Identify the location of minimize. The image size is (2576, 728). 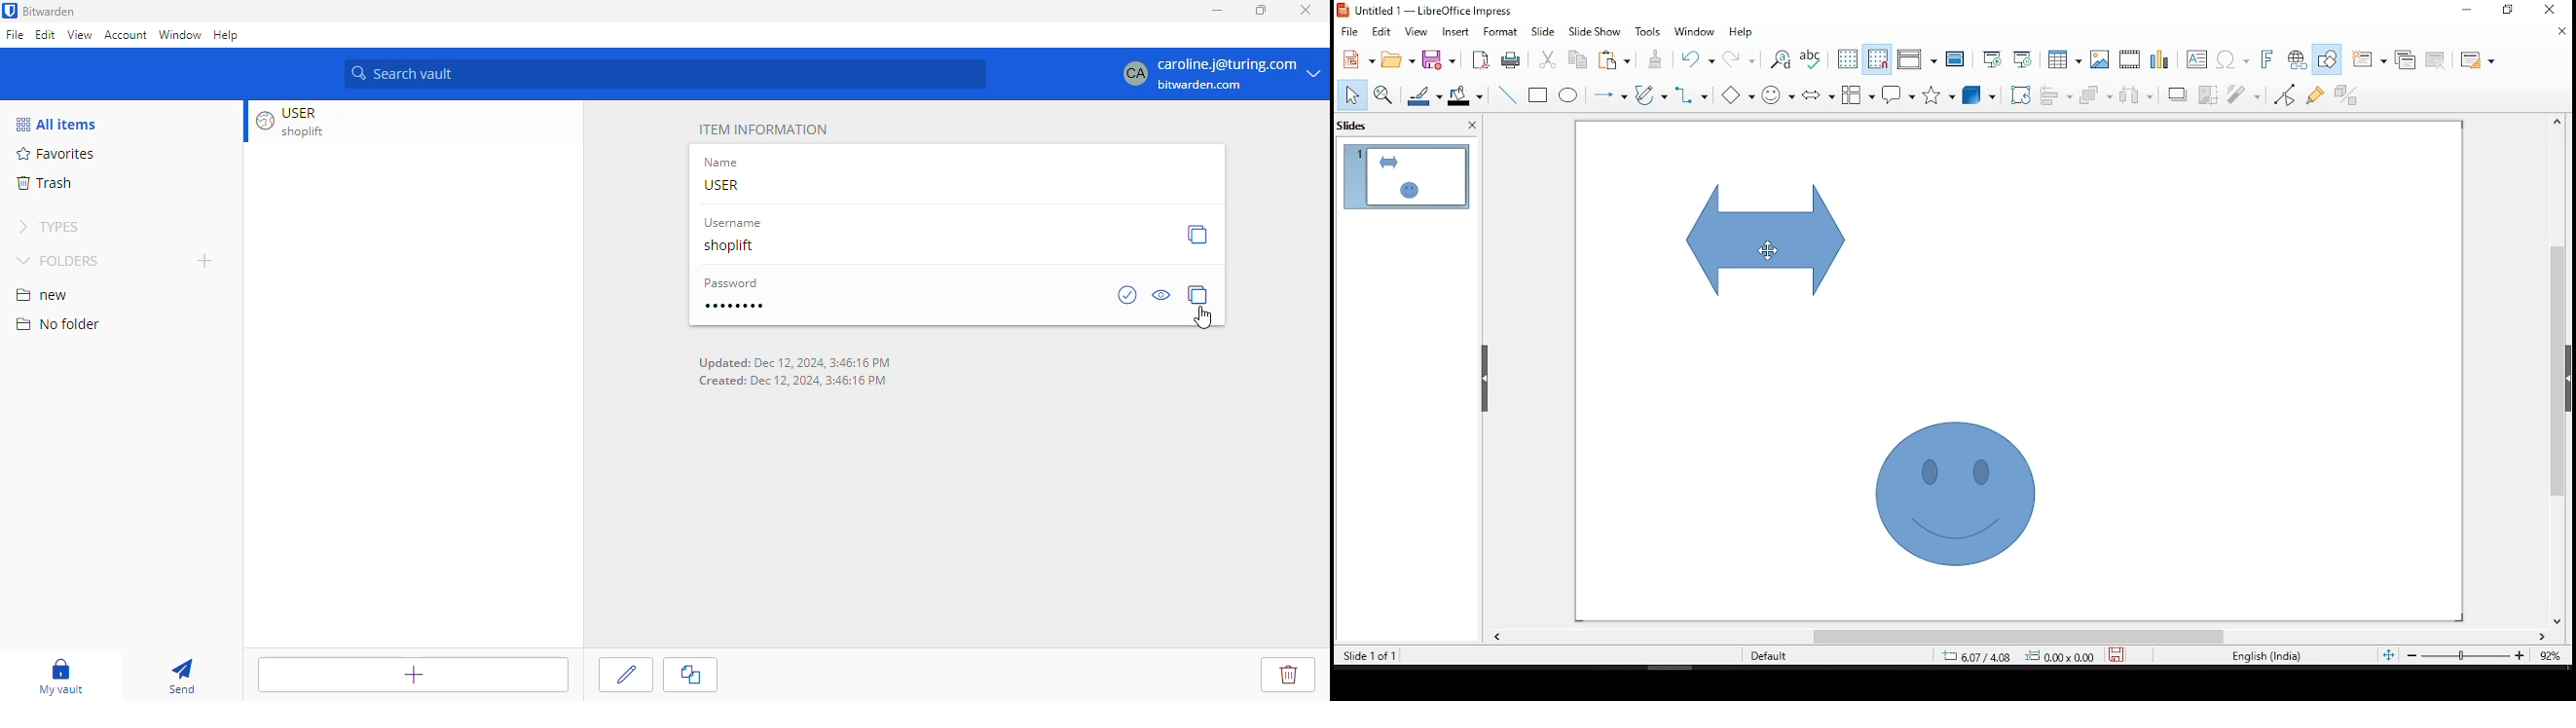
(2510, 11).